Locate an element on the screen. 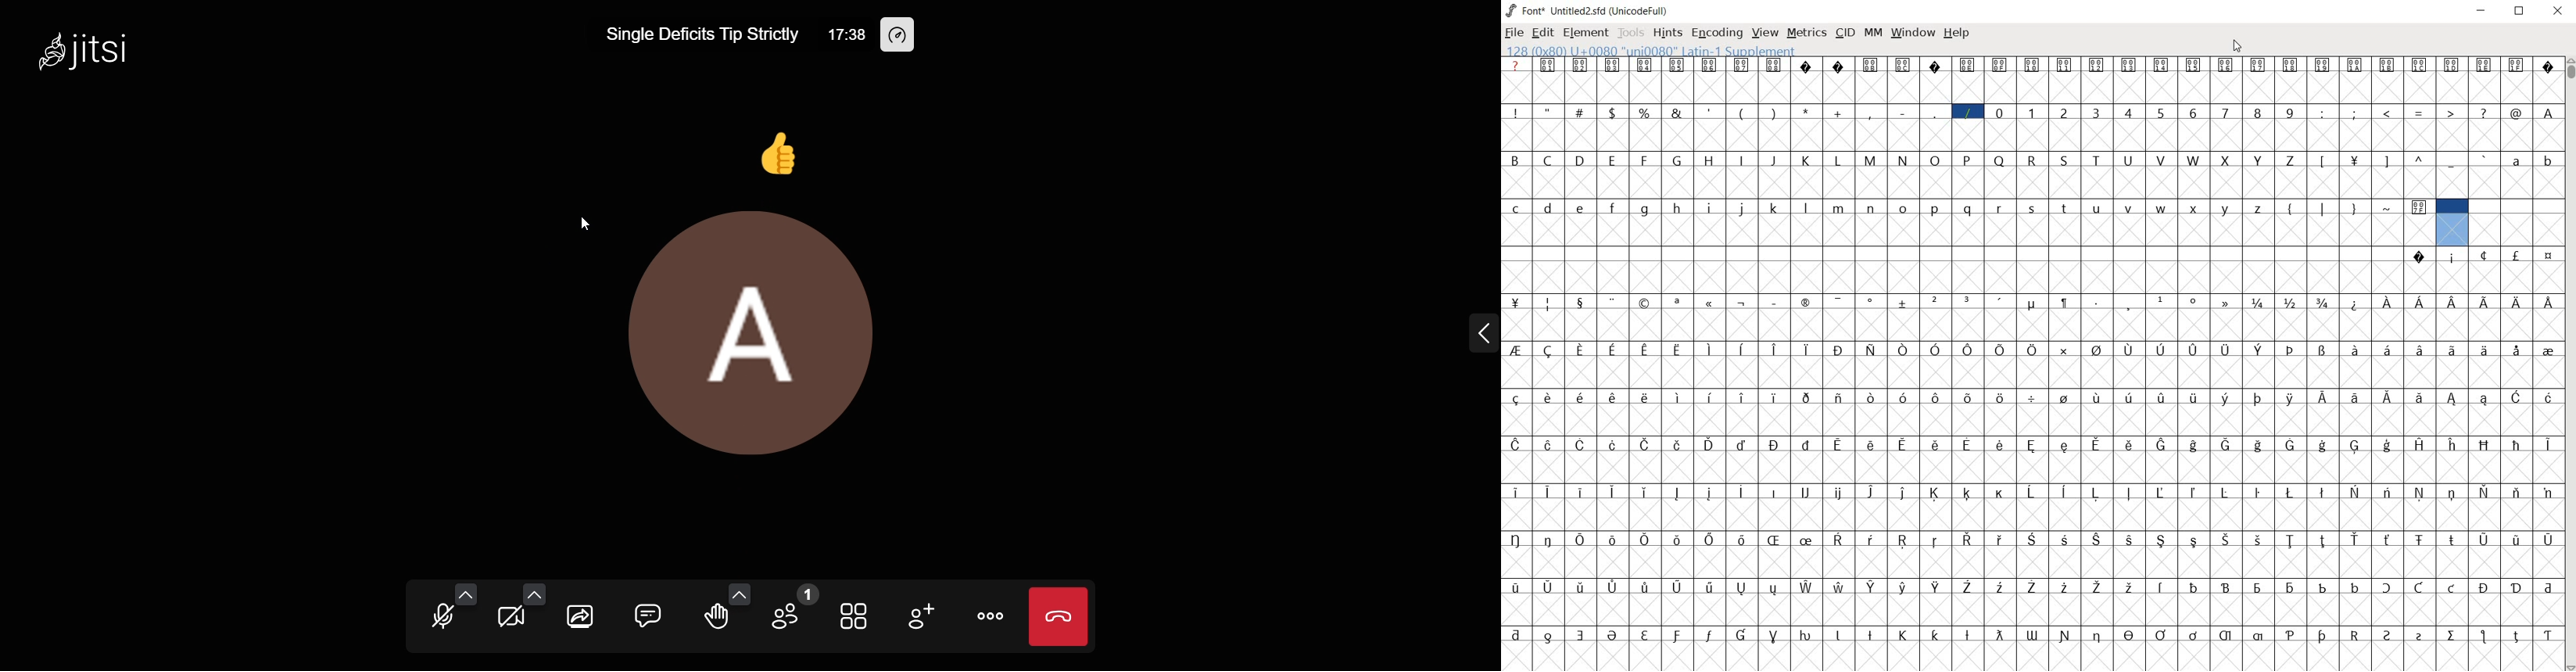 The height and width of the screenshot is (672, 2576). Symbol is located at coordinates (2227, 65).